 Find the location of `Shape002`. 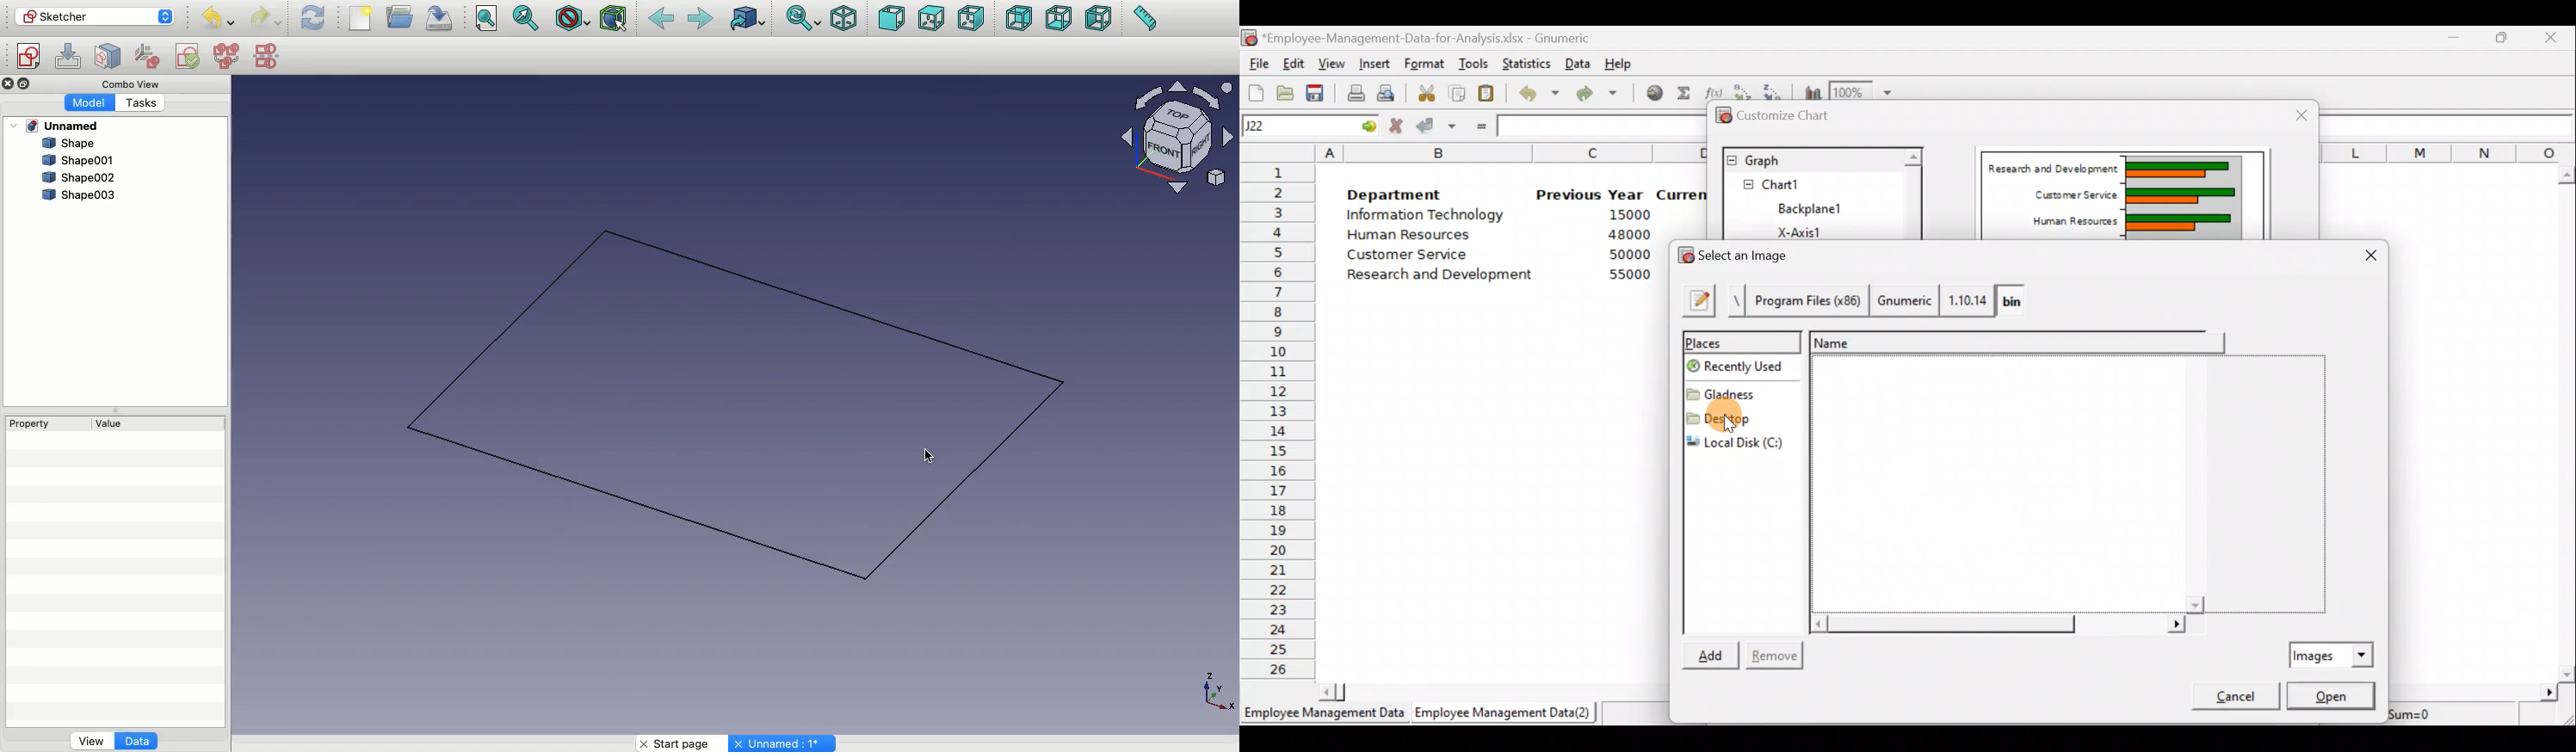

Shape002 is located at coordinates (74, 179).